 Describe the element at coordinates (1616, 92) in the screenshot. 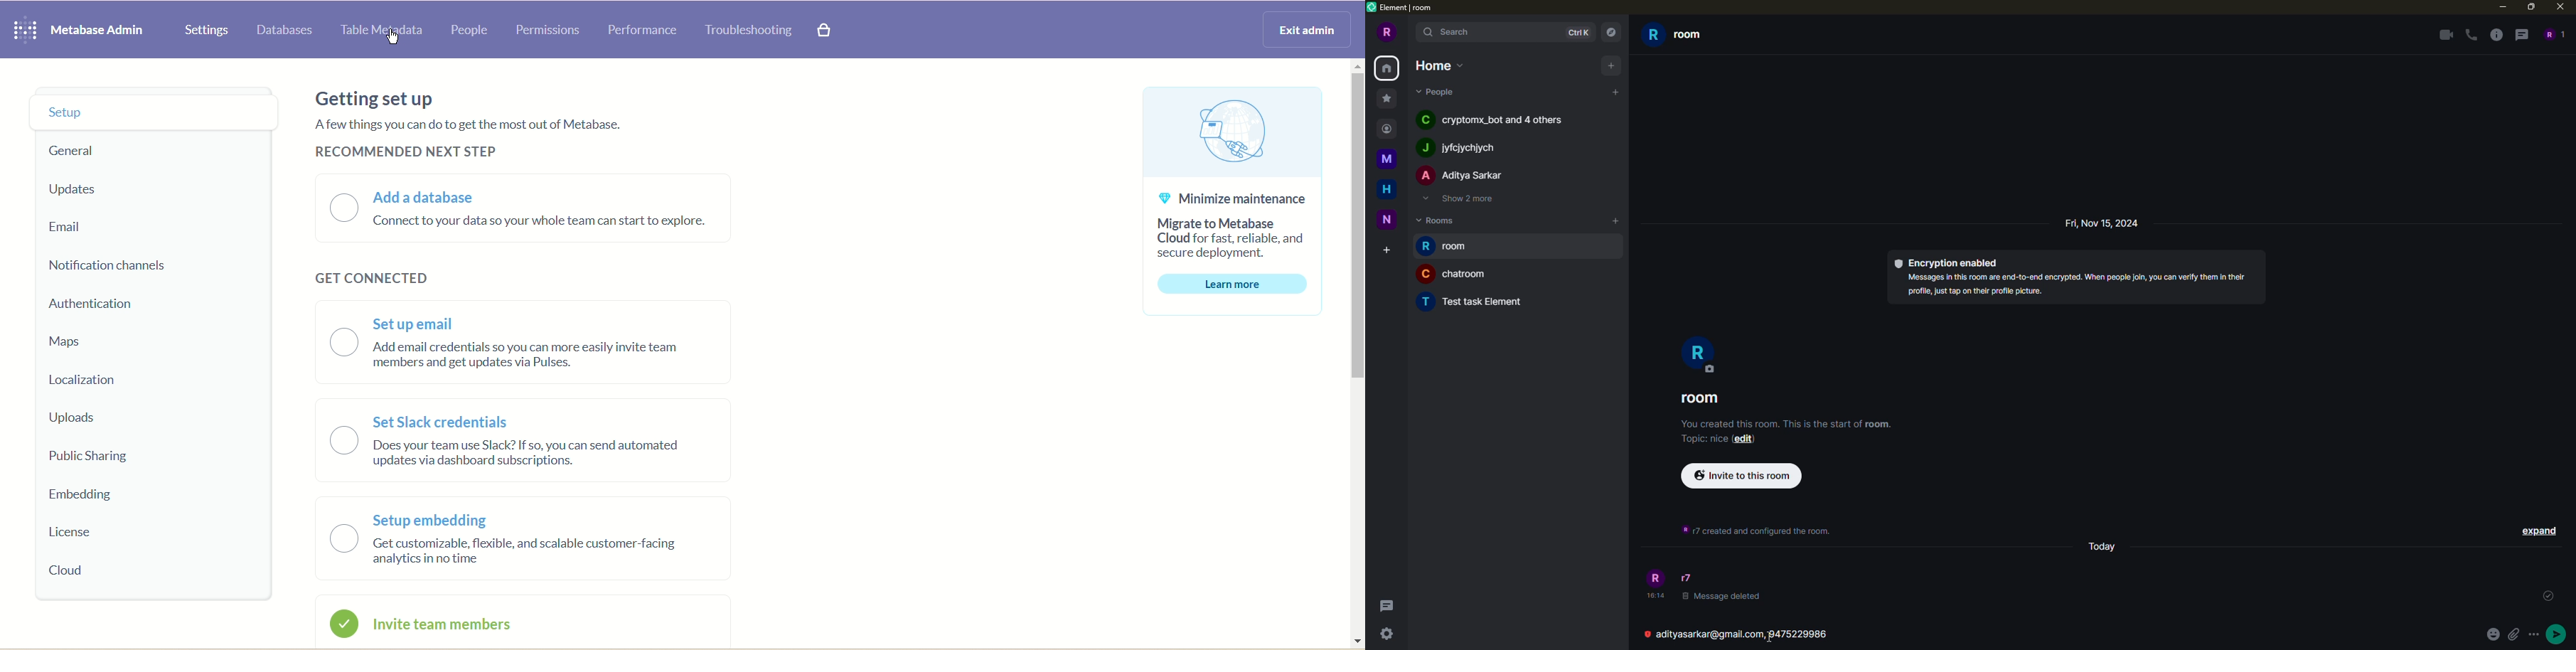

I see `add` at that location.